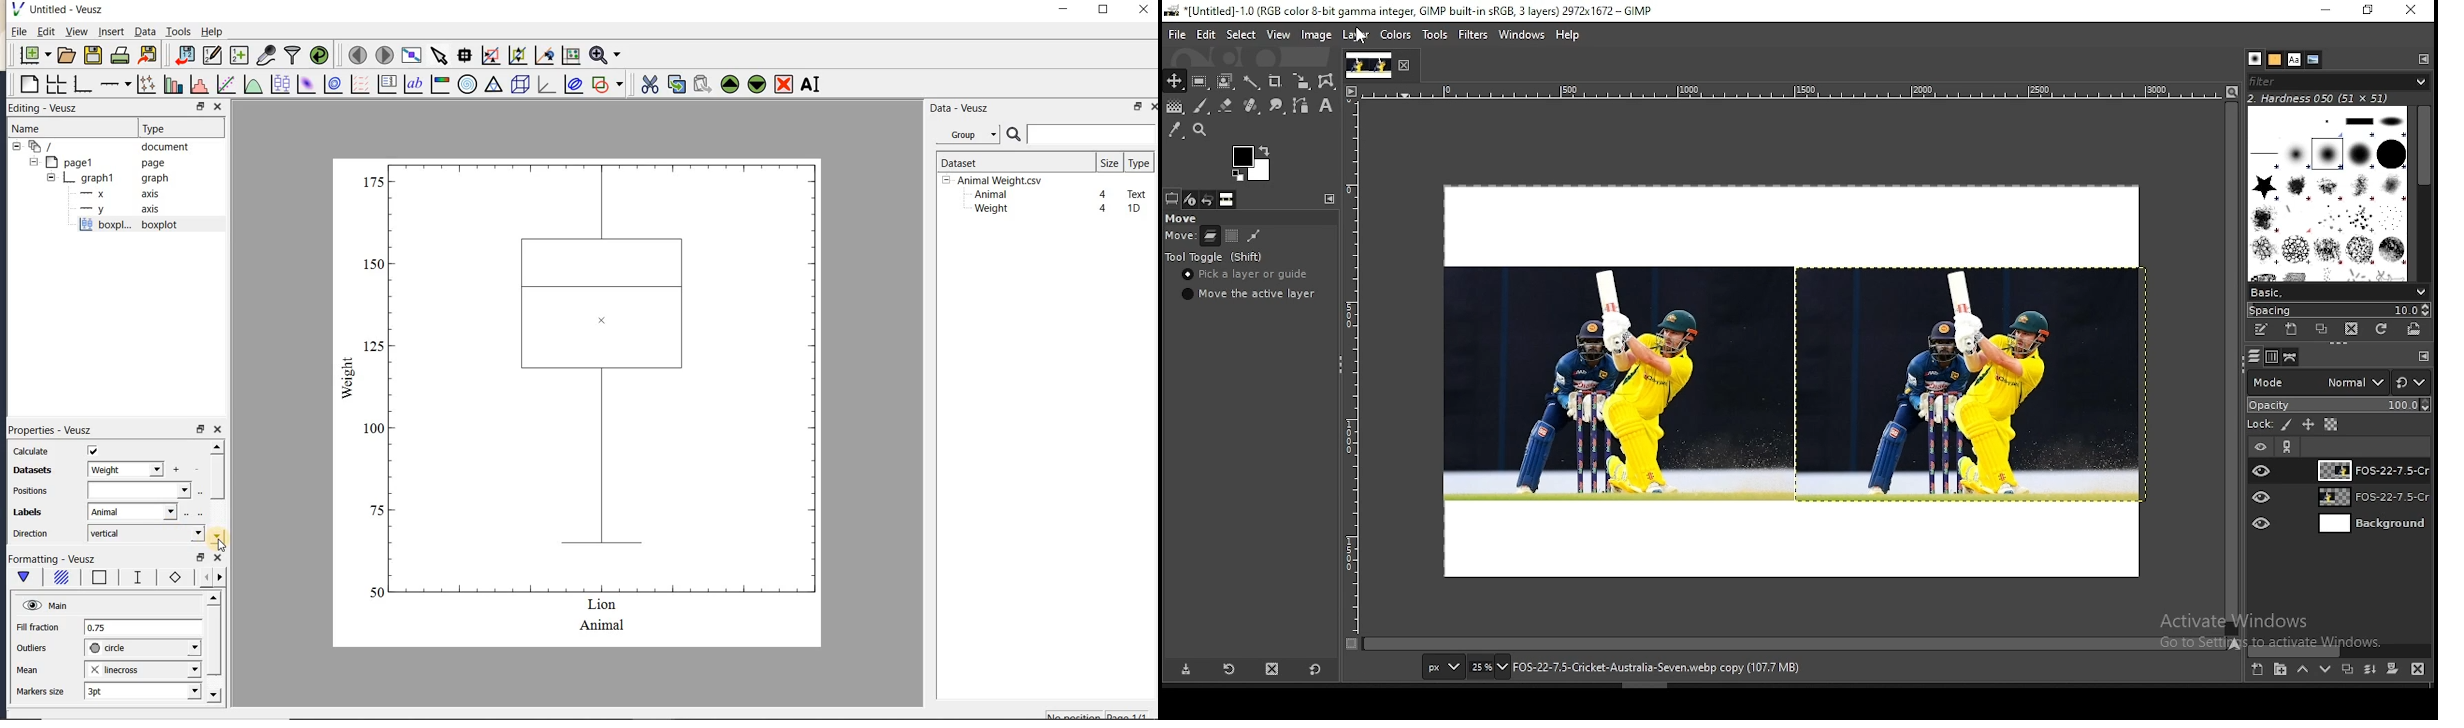 This screenshot has width=2464, height=728. Describe the element at coordinates (467, 84) in the screenshot. I see `polar graph` at that location.